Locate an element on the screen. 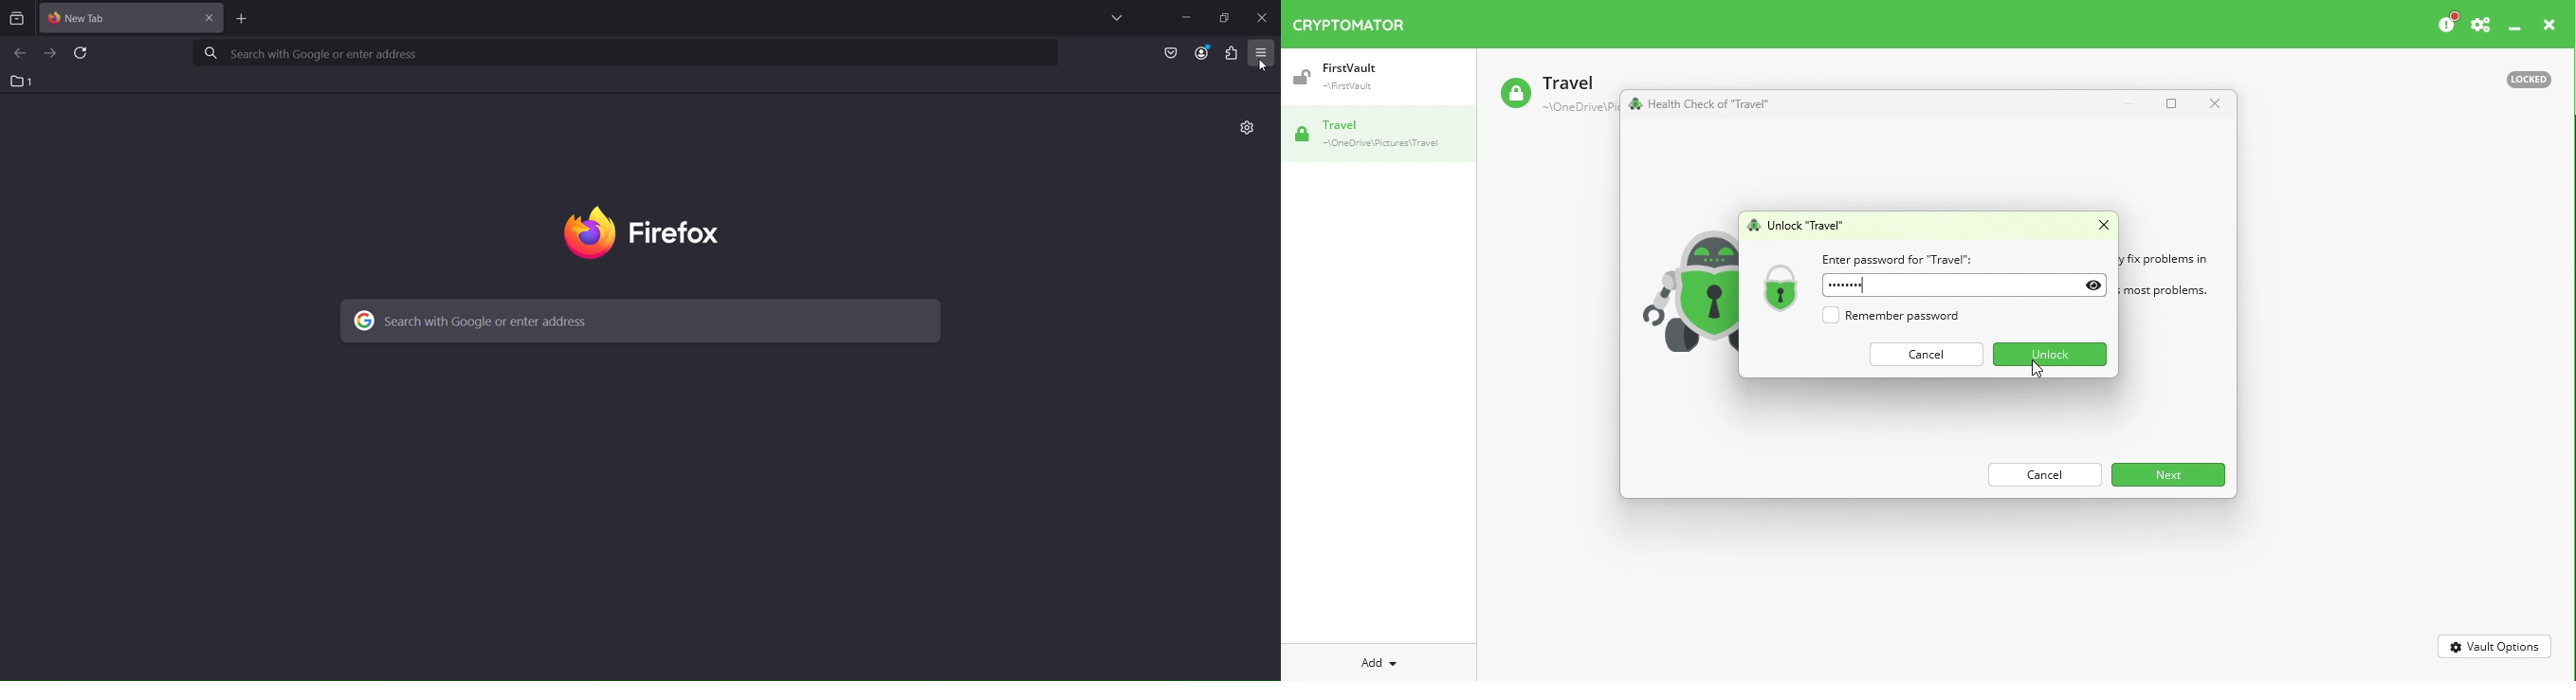  Unlock vault is located at coordinates (1800, 225).